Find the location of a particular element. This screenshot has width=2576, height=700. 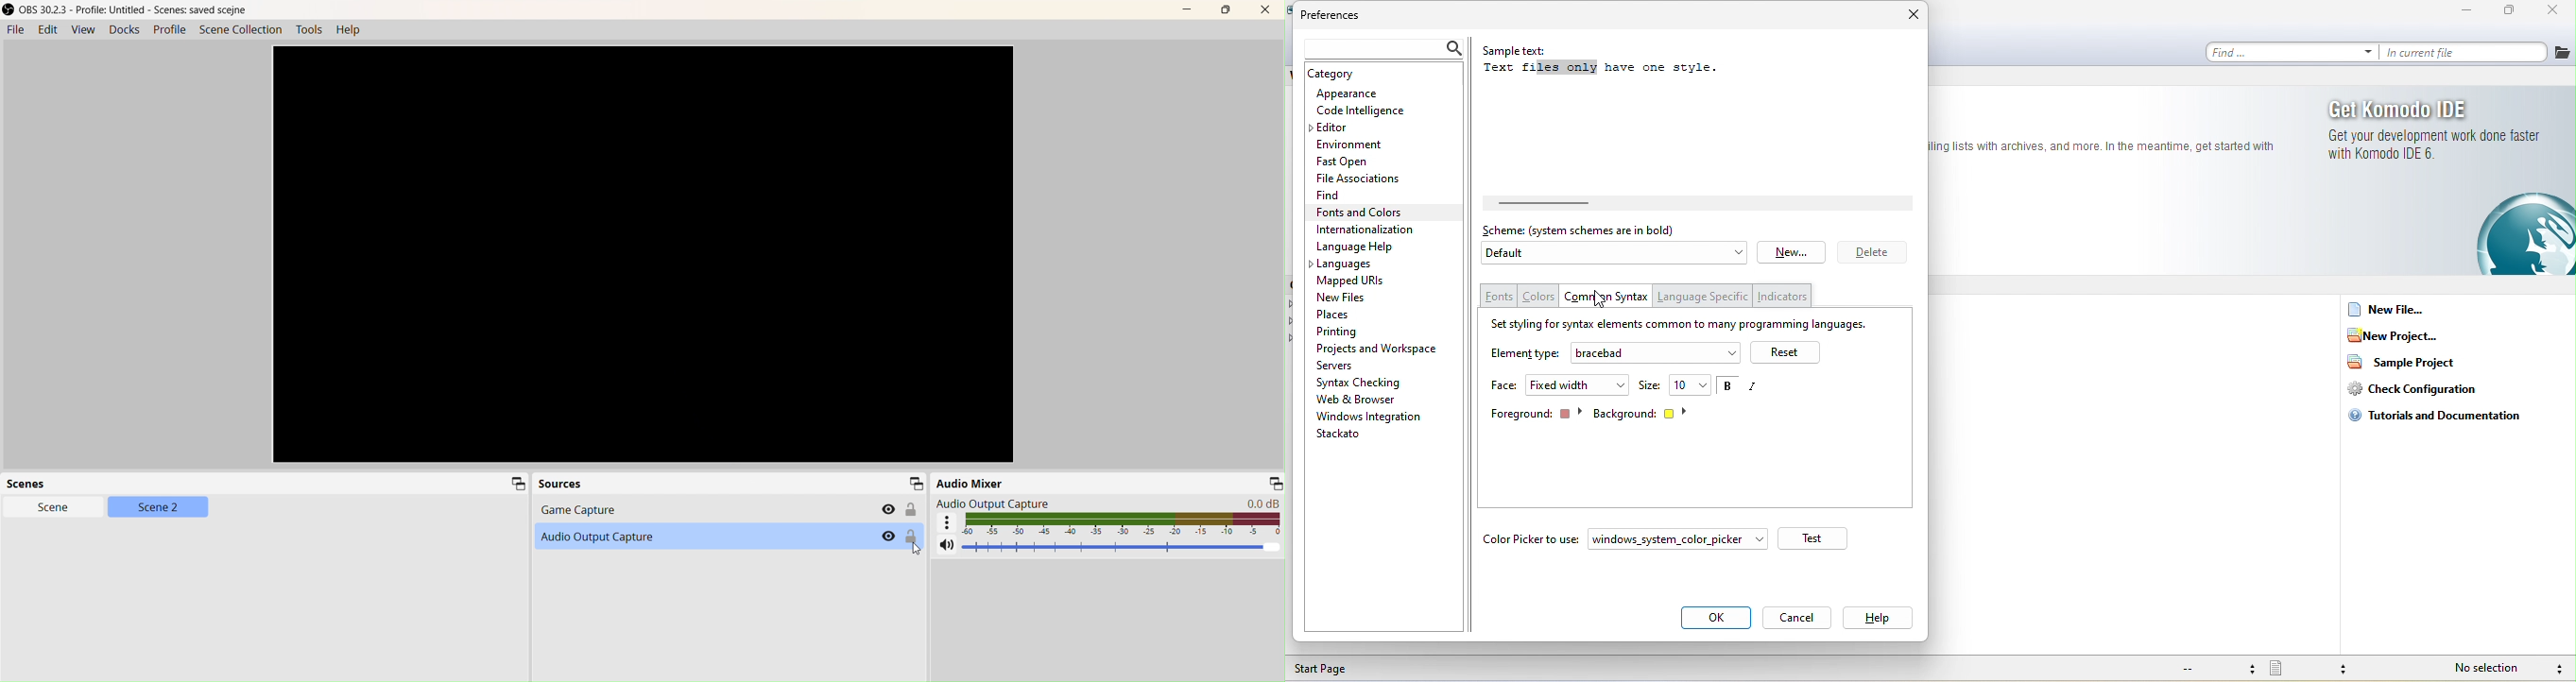

italic is located at coordinates (1760, 388).